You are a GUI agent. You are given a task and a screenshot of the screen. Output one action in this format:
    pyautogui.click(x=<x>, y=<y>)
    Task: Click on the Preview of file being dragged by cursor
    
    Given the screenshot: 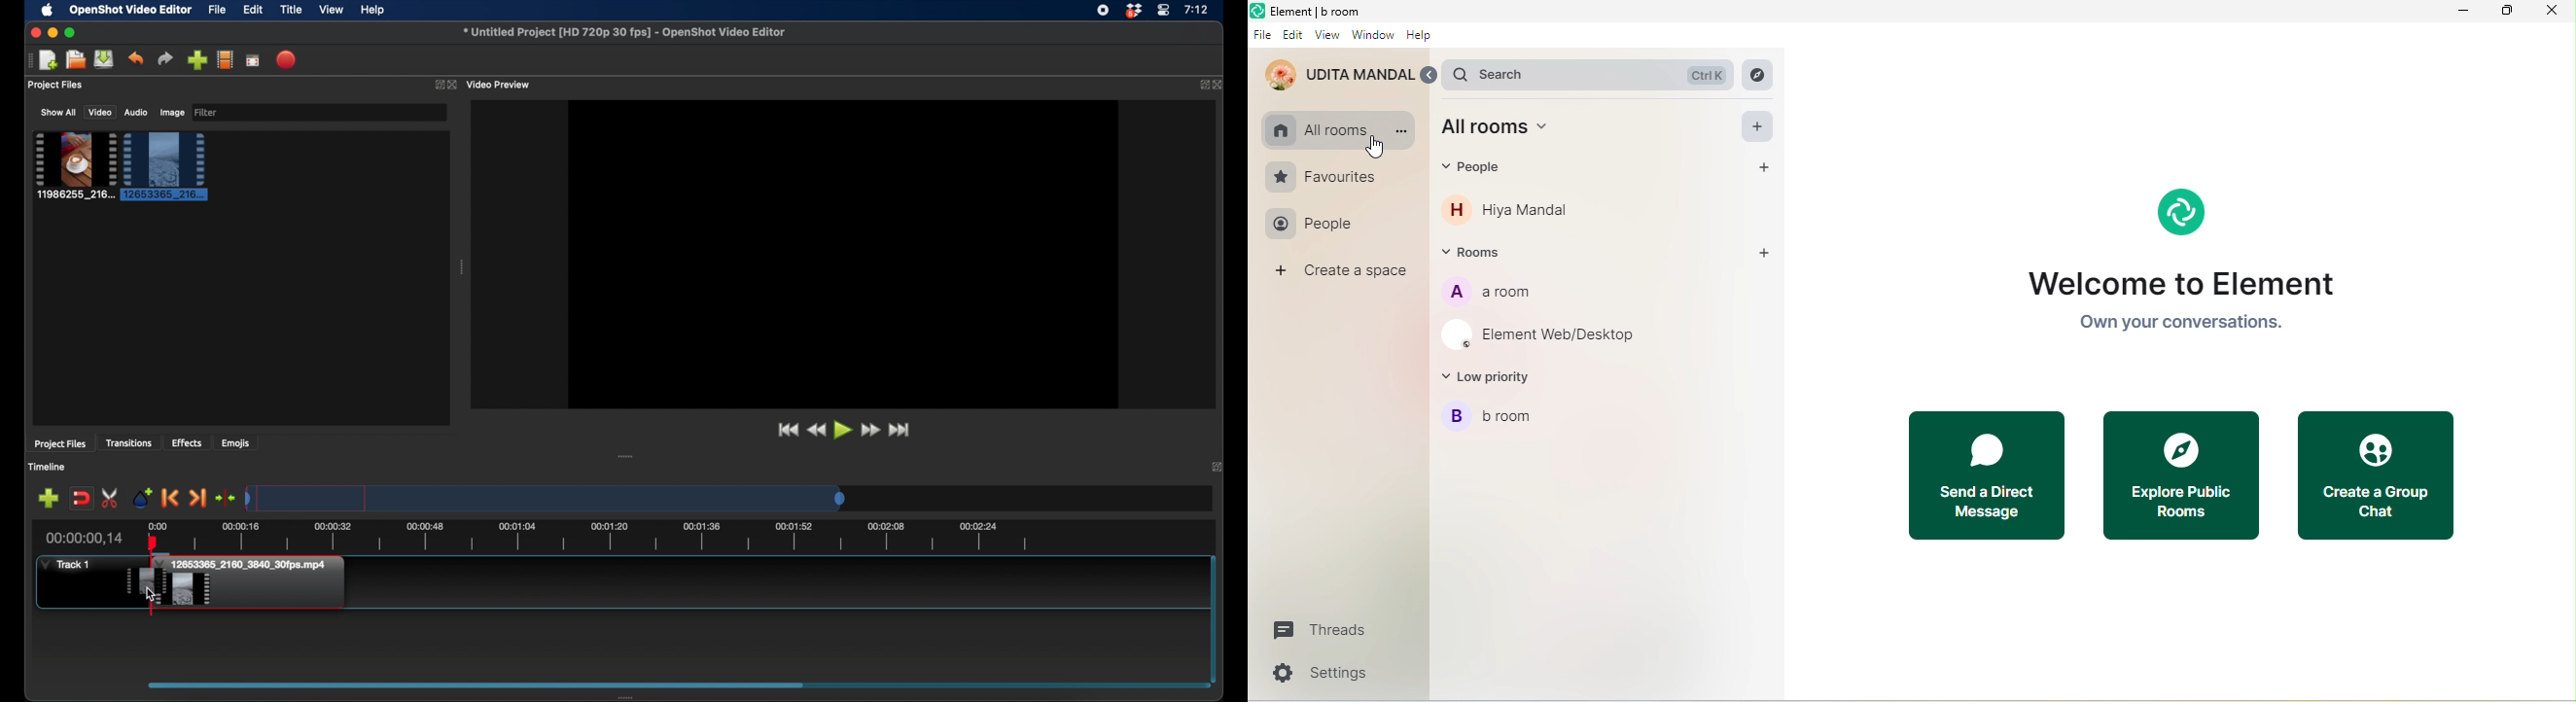 What is the action you would take?
    pyautogui.click(x=145, y=580)
    